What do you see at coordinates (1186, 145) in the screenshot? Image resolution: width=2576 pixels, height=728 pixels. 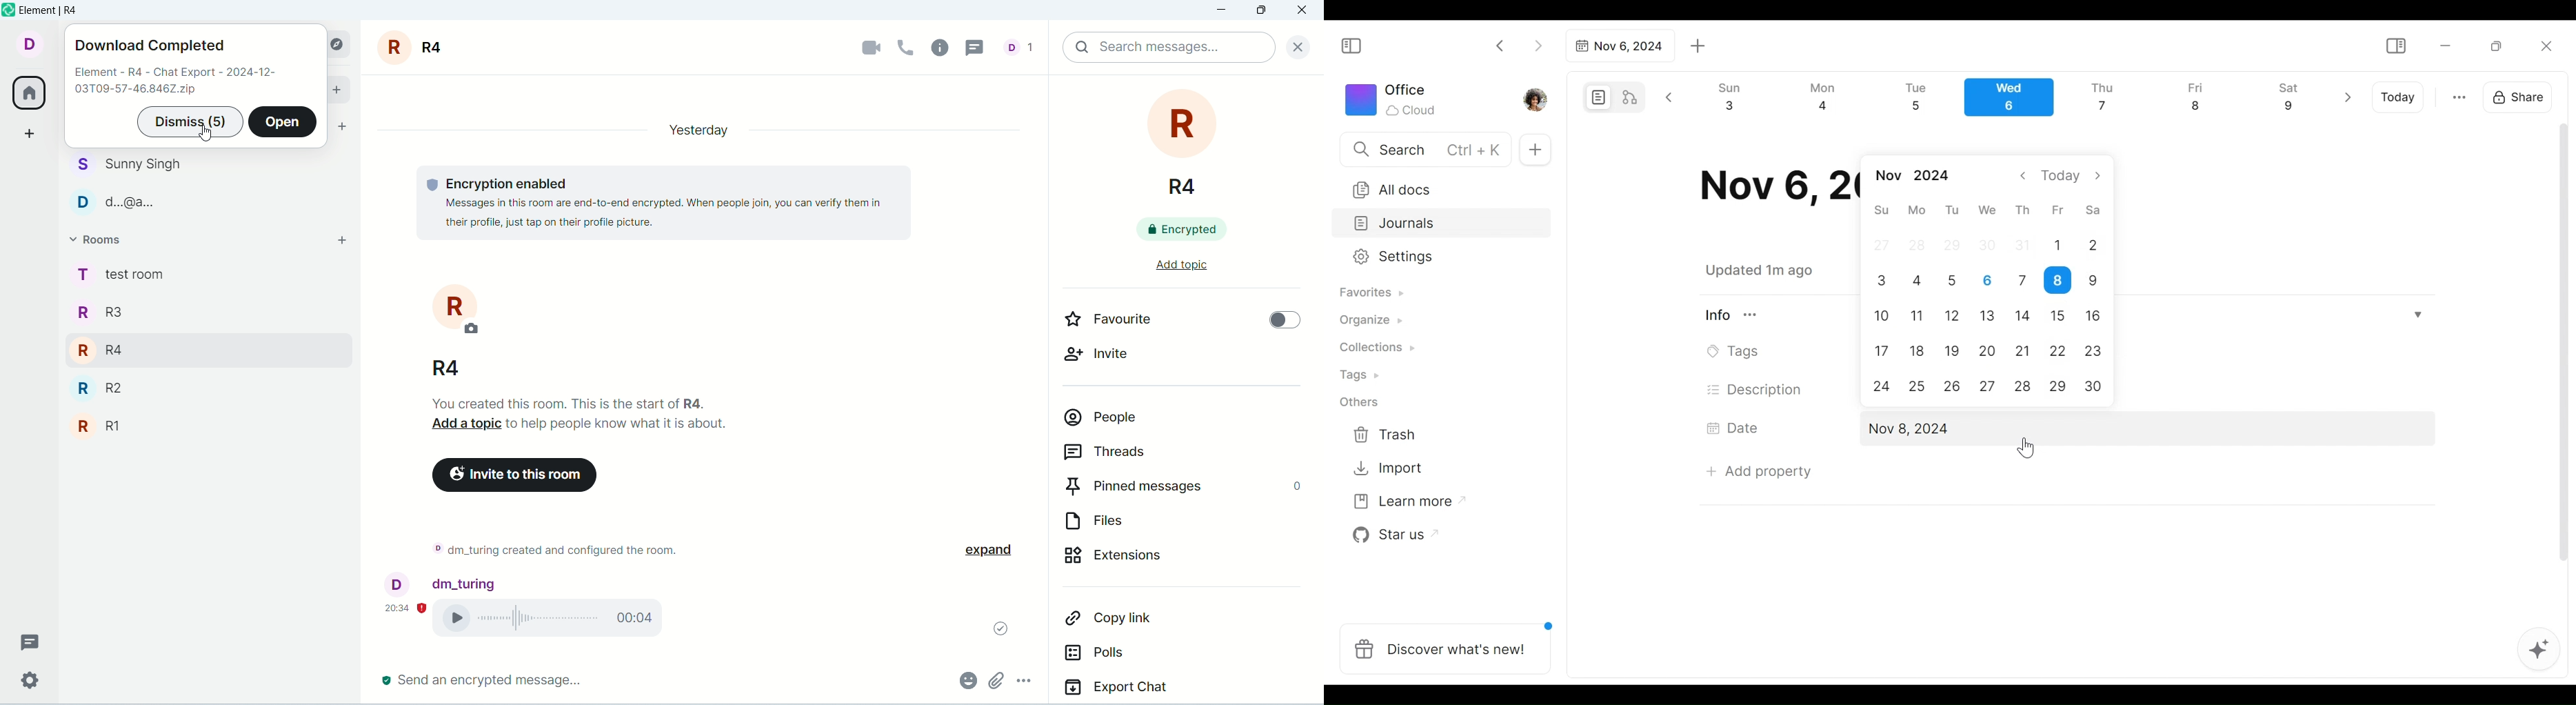 I see `room` at bounding box center [1186, 145].